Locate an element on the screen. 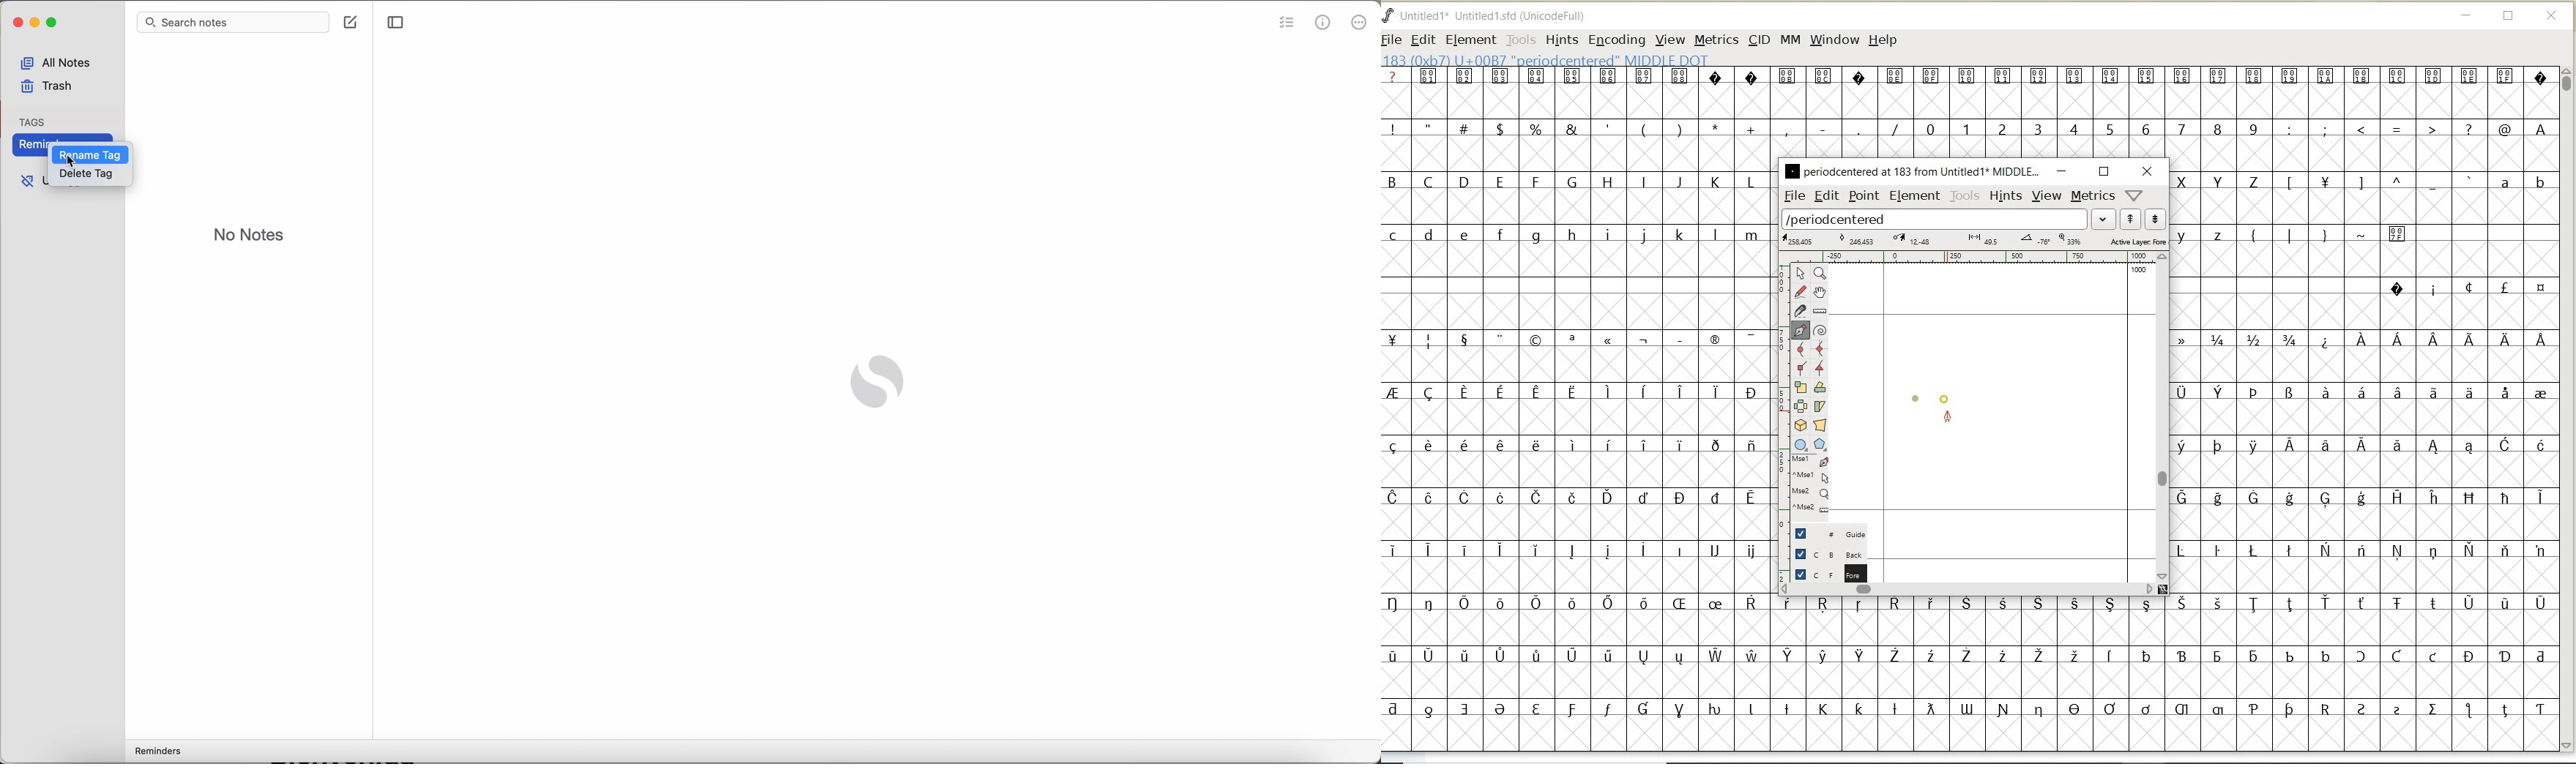 Image resolution: width=2576 pixels, height=784 pixels. EDIT is located at coordinates (1423, 41).